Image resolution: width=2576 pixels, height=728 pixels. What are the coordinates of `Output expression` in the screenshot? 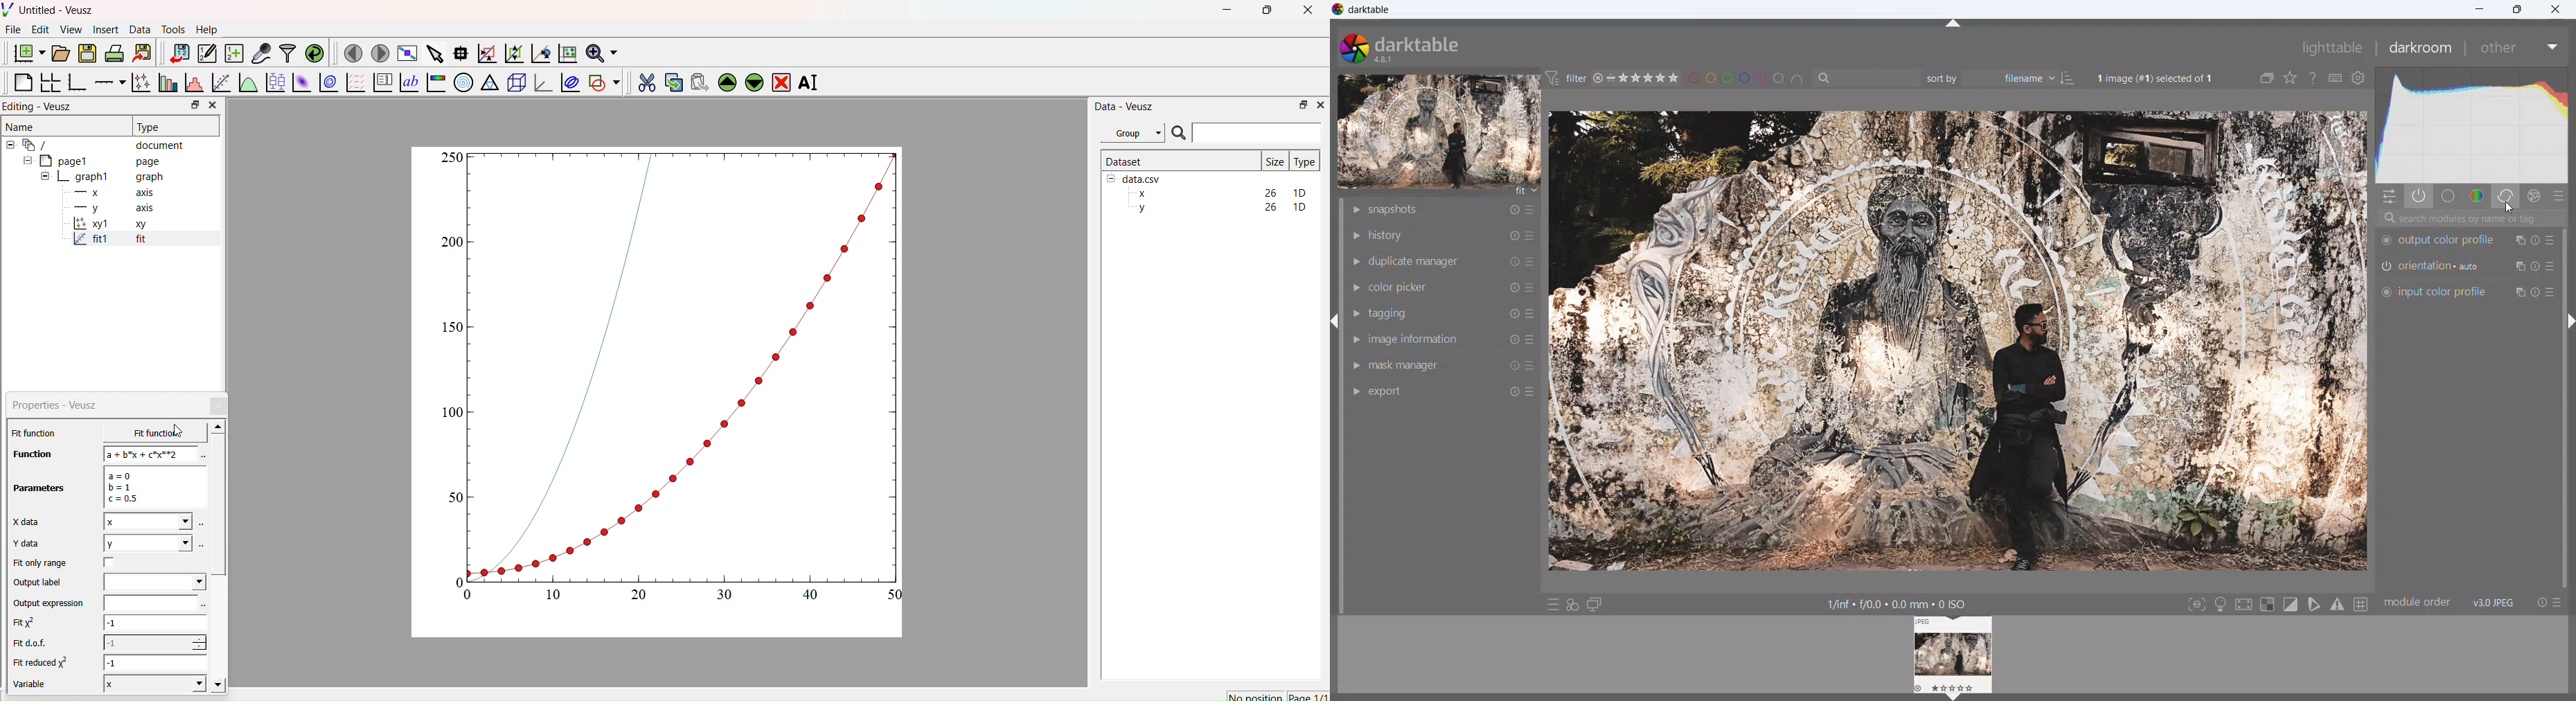 It's located at (53, 603).